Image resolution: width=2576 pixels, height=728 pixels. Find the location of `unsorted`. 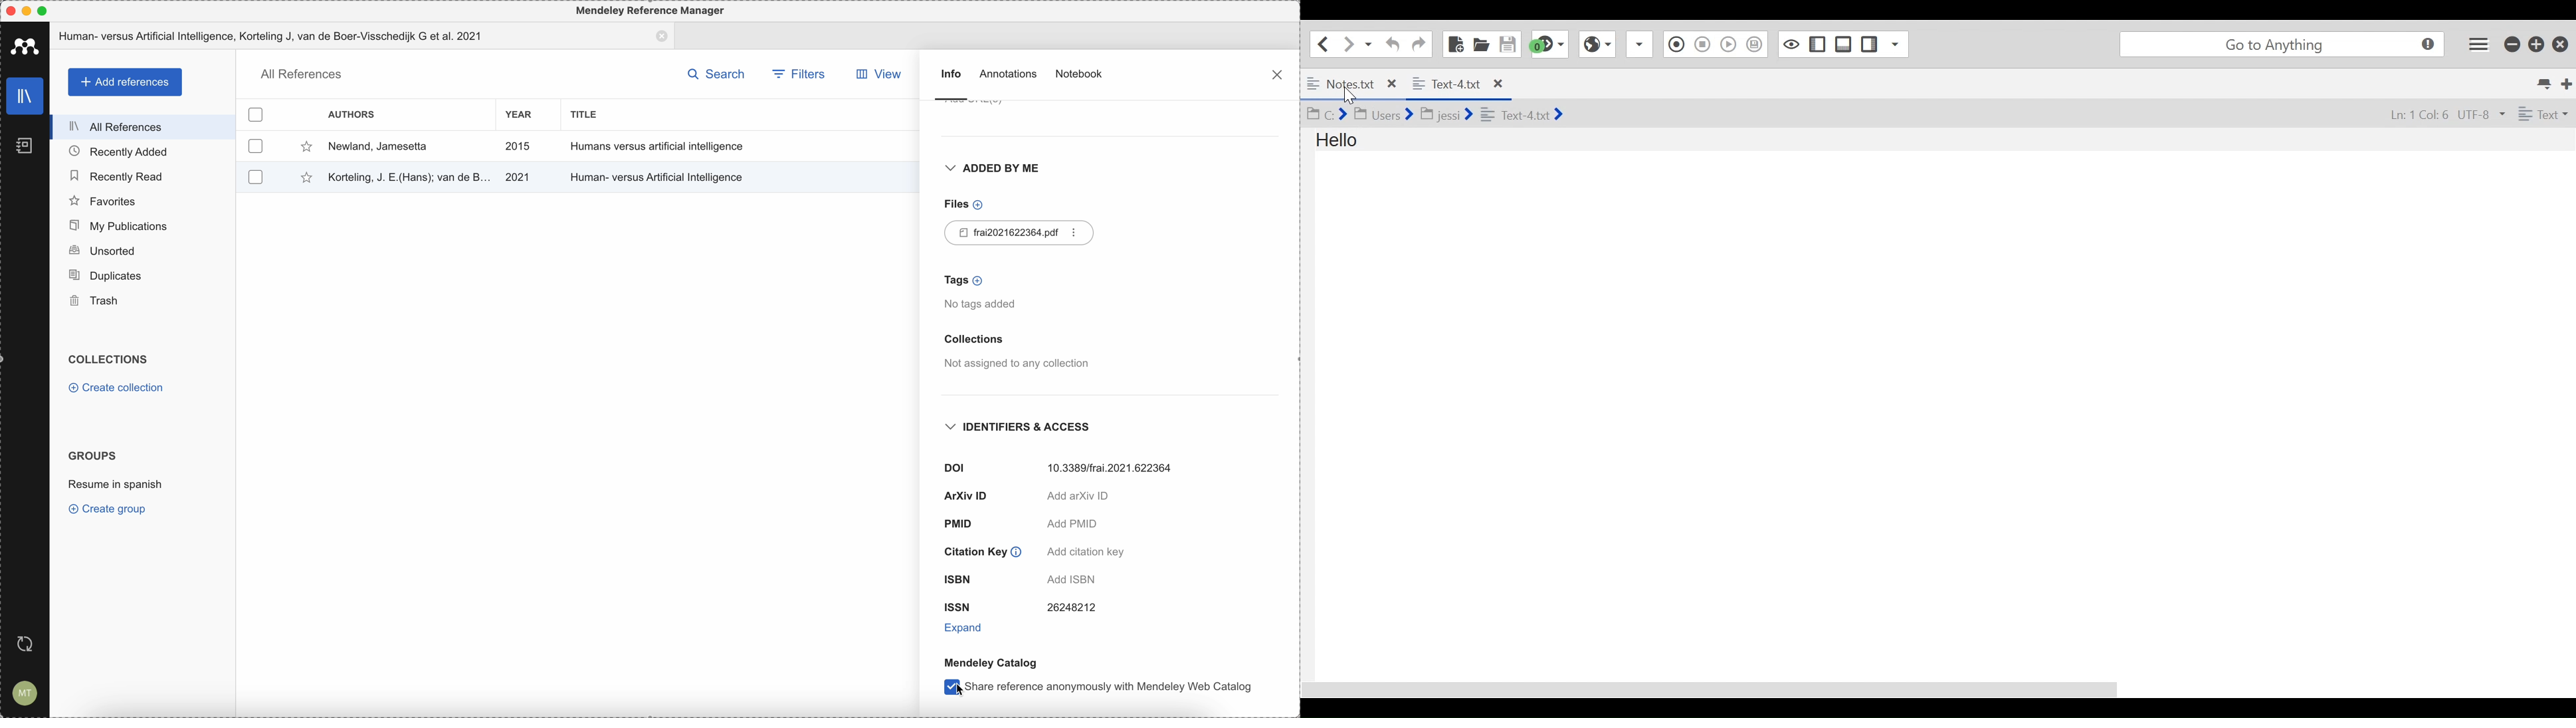

unsorted is located at coordinates (142, 252).